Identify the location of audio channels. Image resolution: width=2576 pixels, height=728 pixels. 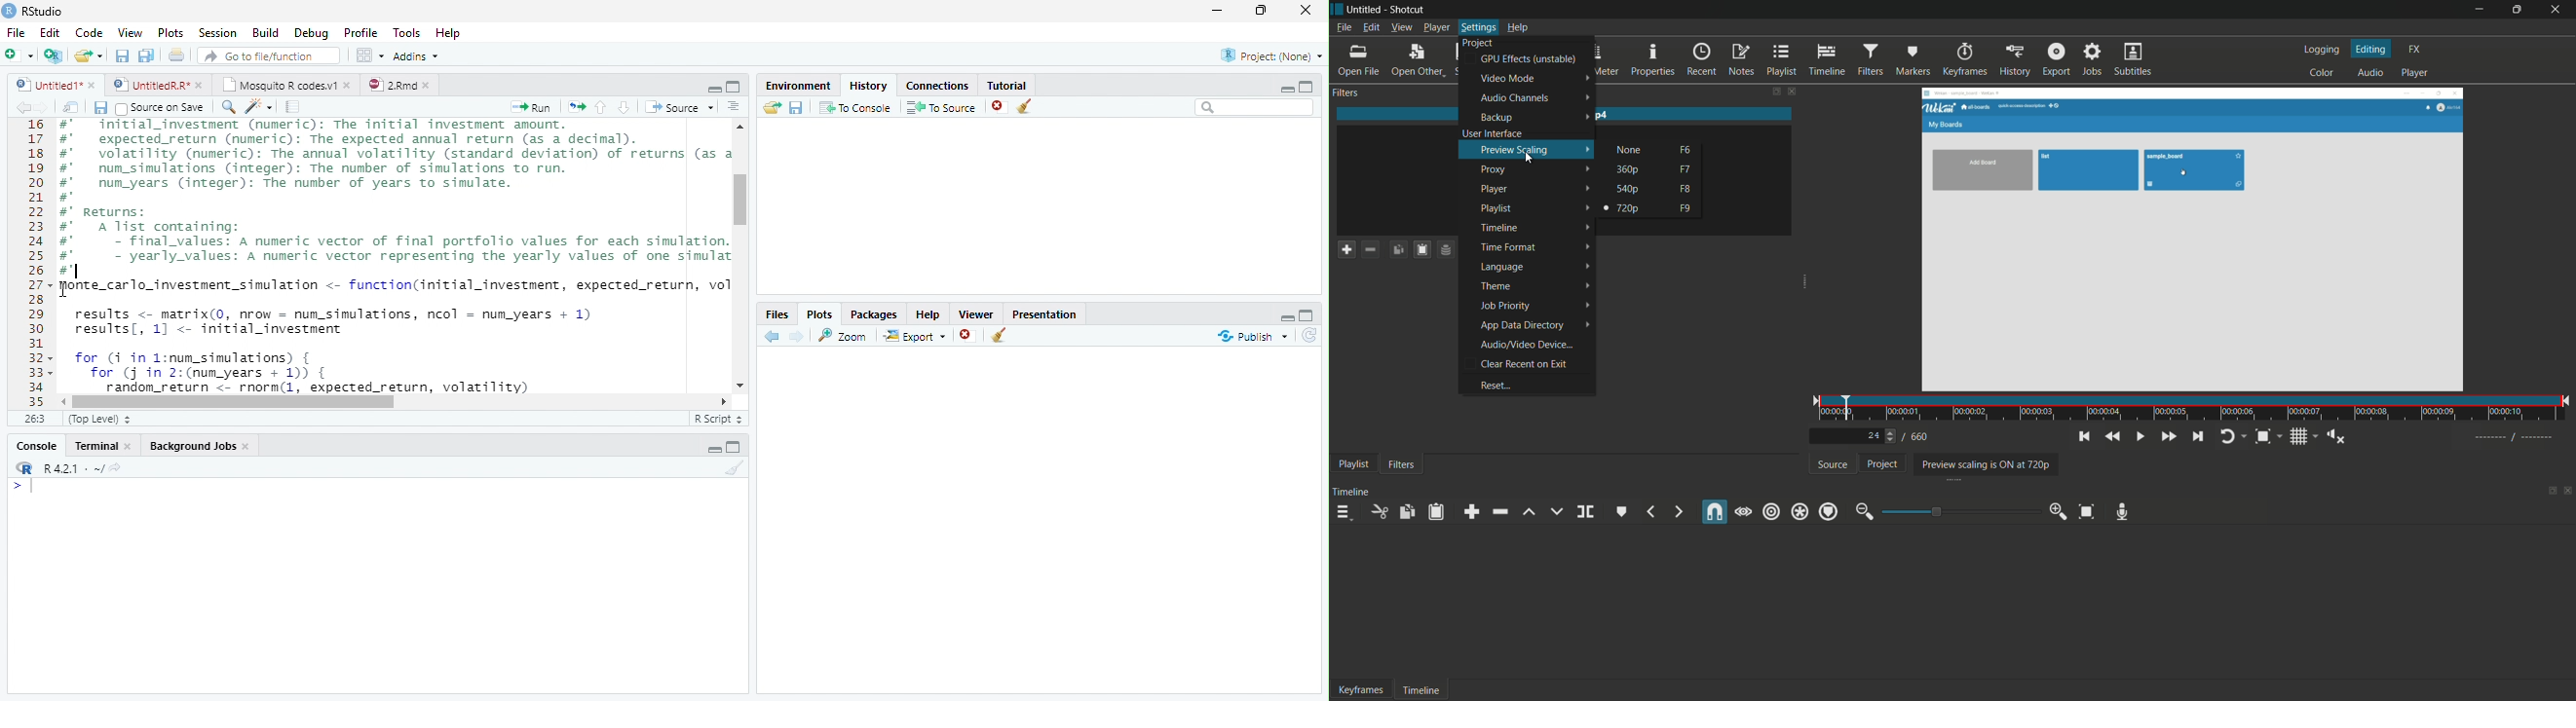
(1515, 98).